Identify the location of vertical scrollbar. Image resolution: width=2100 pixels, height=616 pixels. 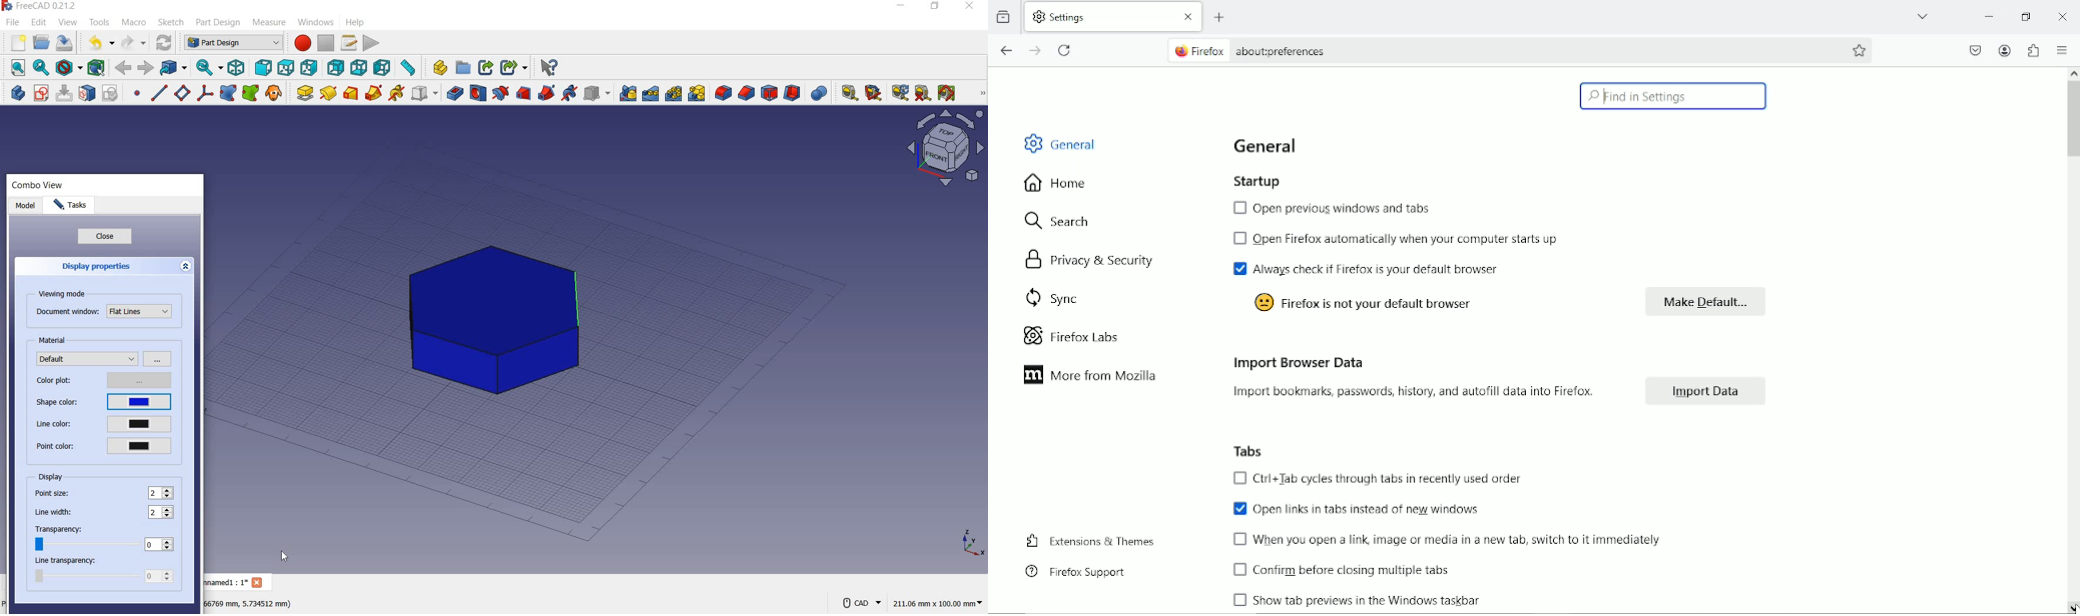
(2073, 122).